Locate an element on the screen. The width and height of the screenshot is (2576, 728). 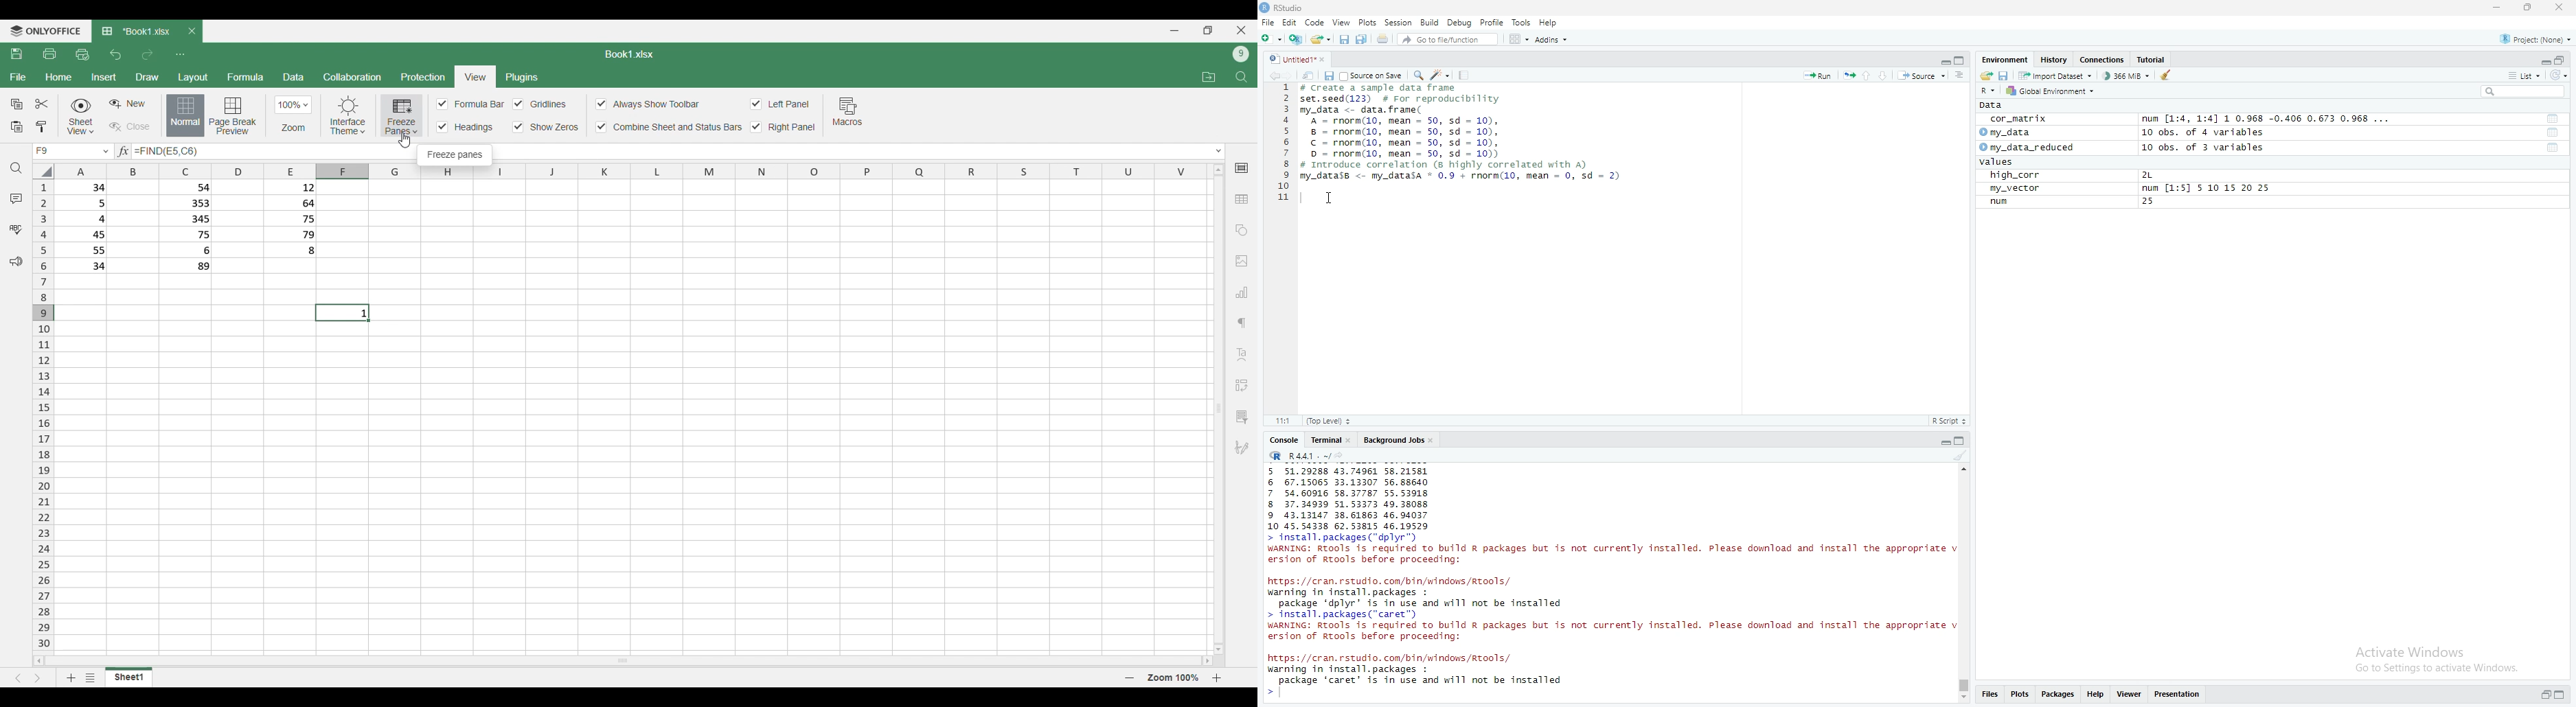
Add table is located at coordinates (1242, 199).